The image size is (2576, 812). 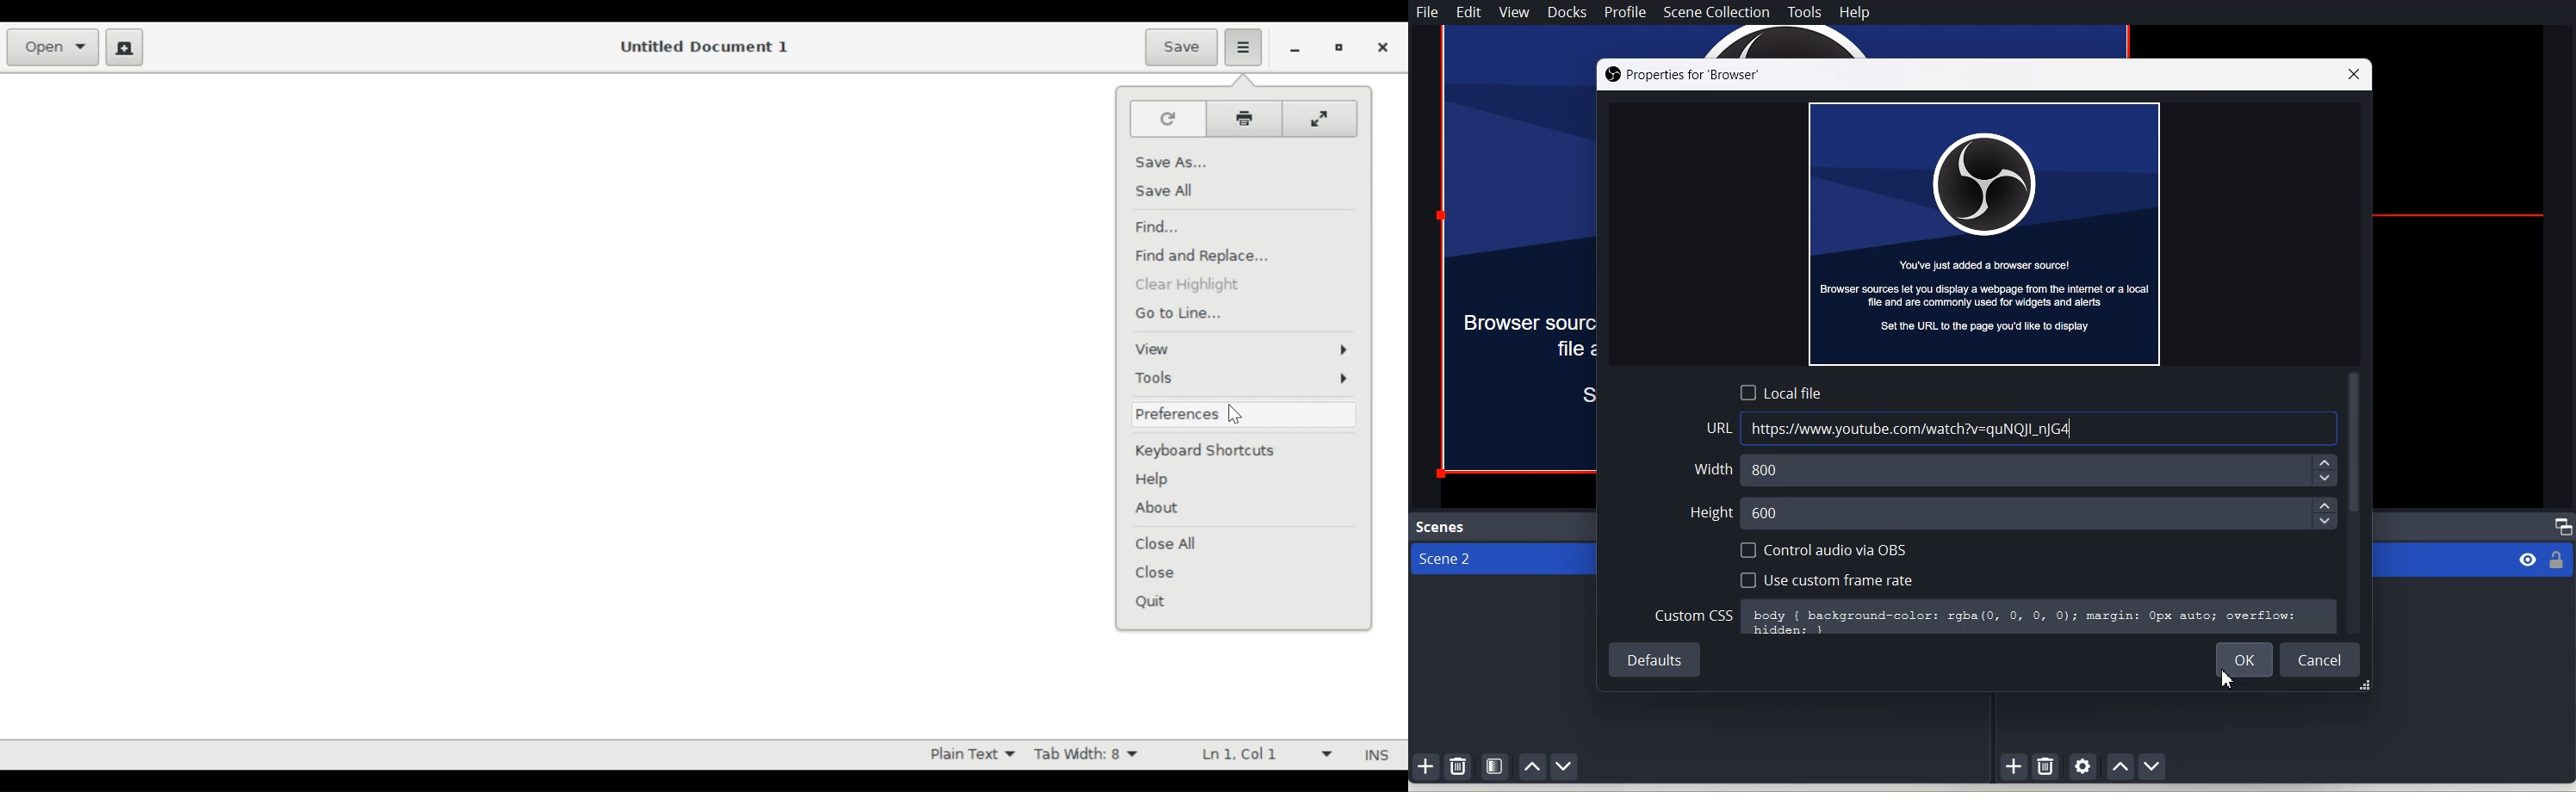 I want to click on Tools, so click(x=1806, y=11).